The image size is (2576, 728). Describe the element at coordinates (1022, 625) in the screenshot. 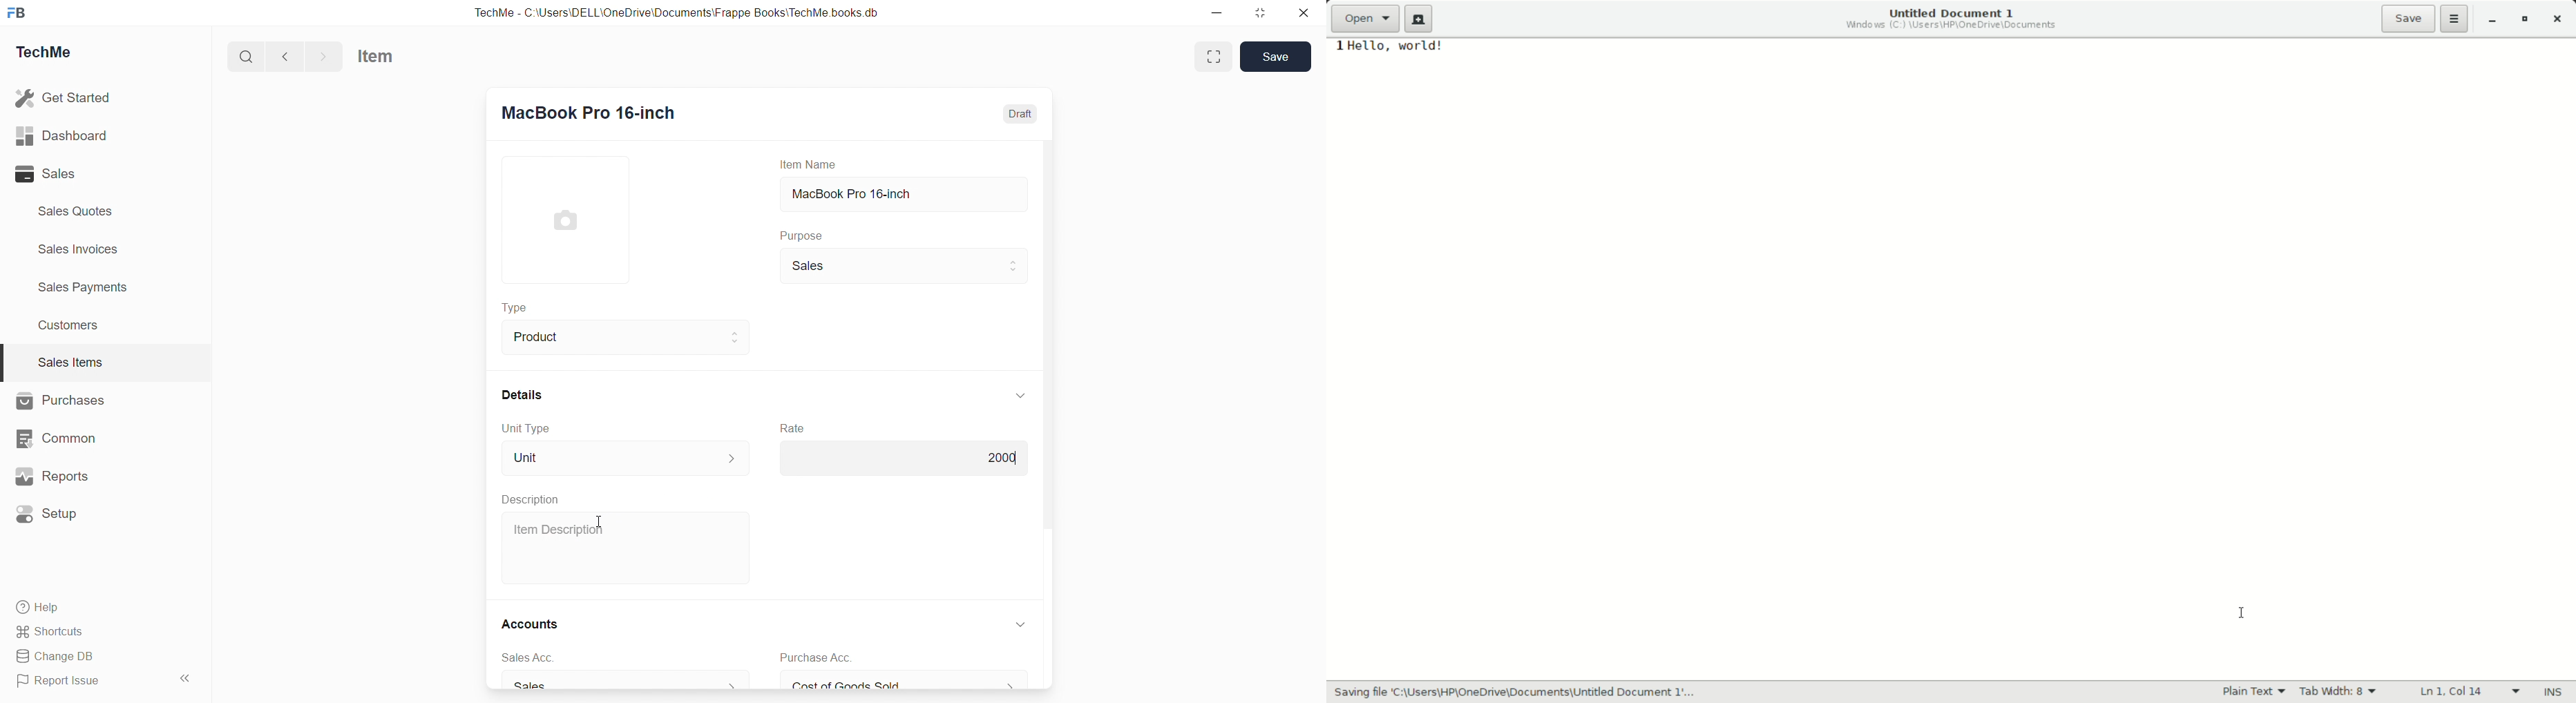

I see `down` at that location.